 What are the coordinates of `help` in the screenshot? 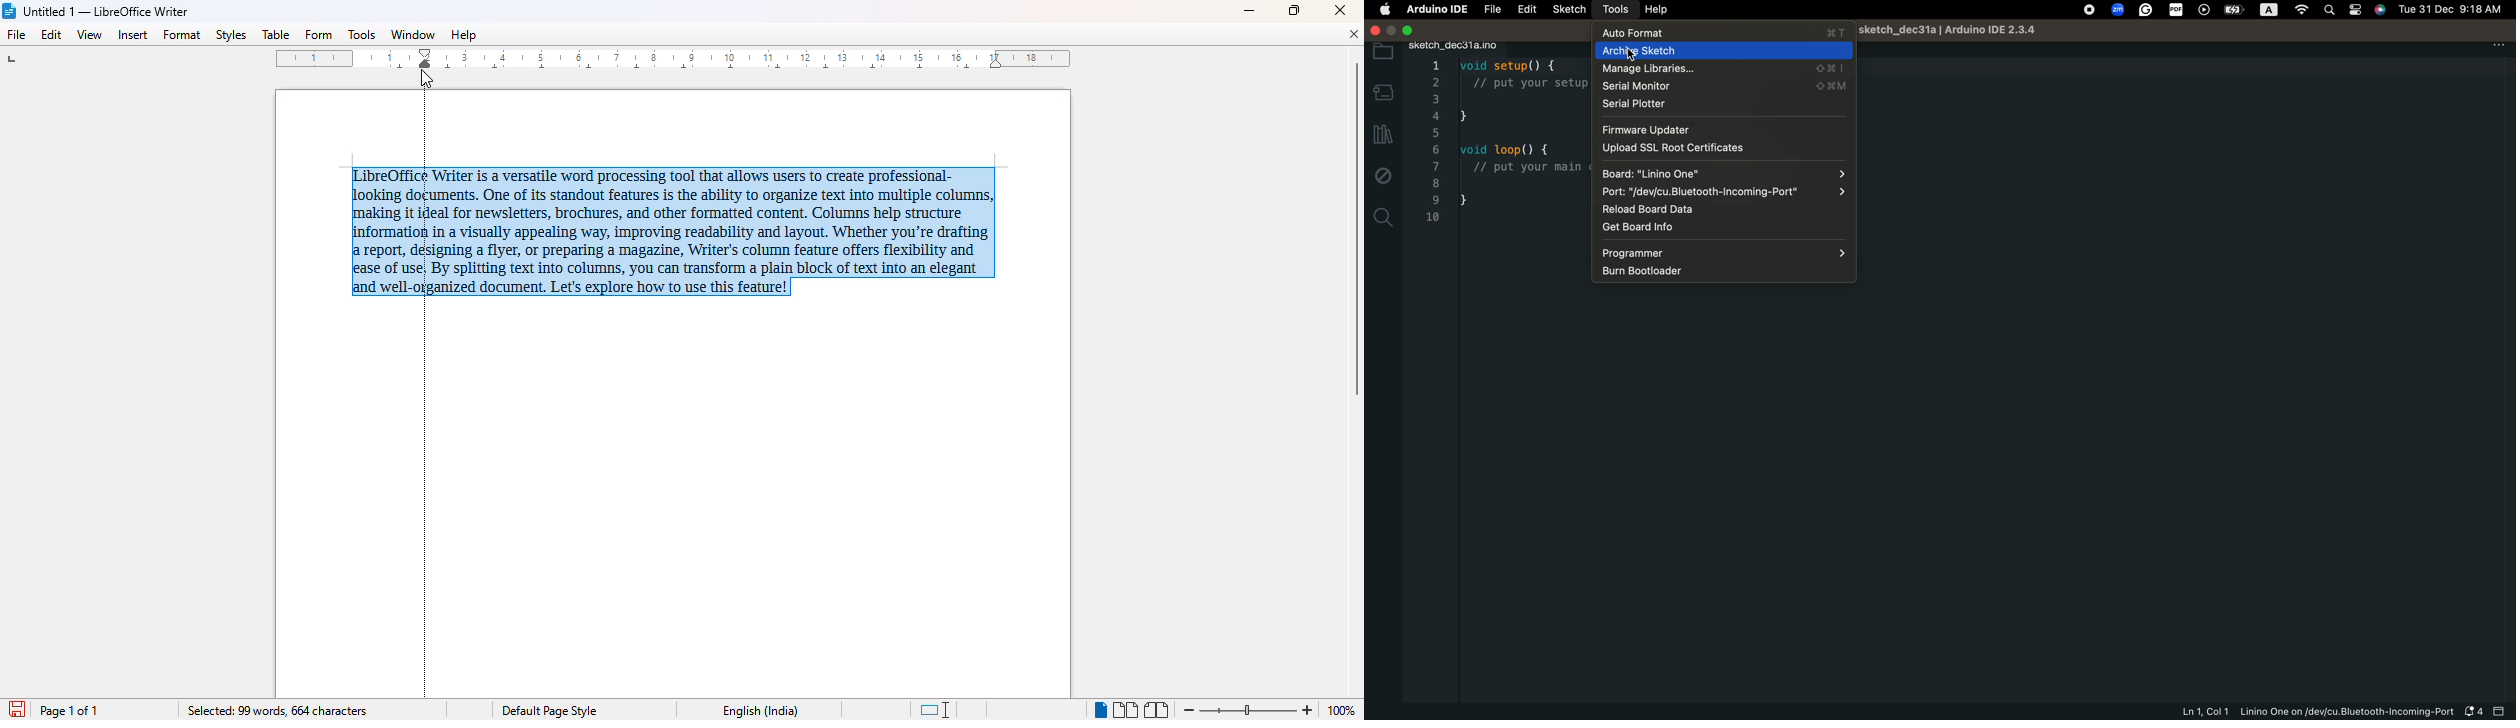 It's located at (464, 34).